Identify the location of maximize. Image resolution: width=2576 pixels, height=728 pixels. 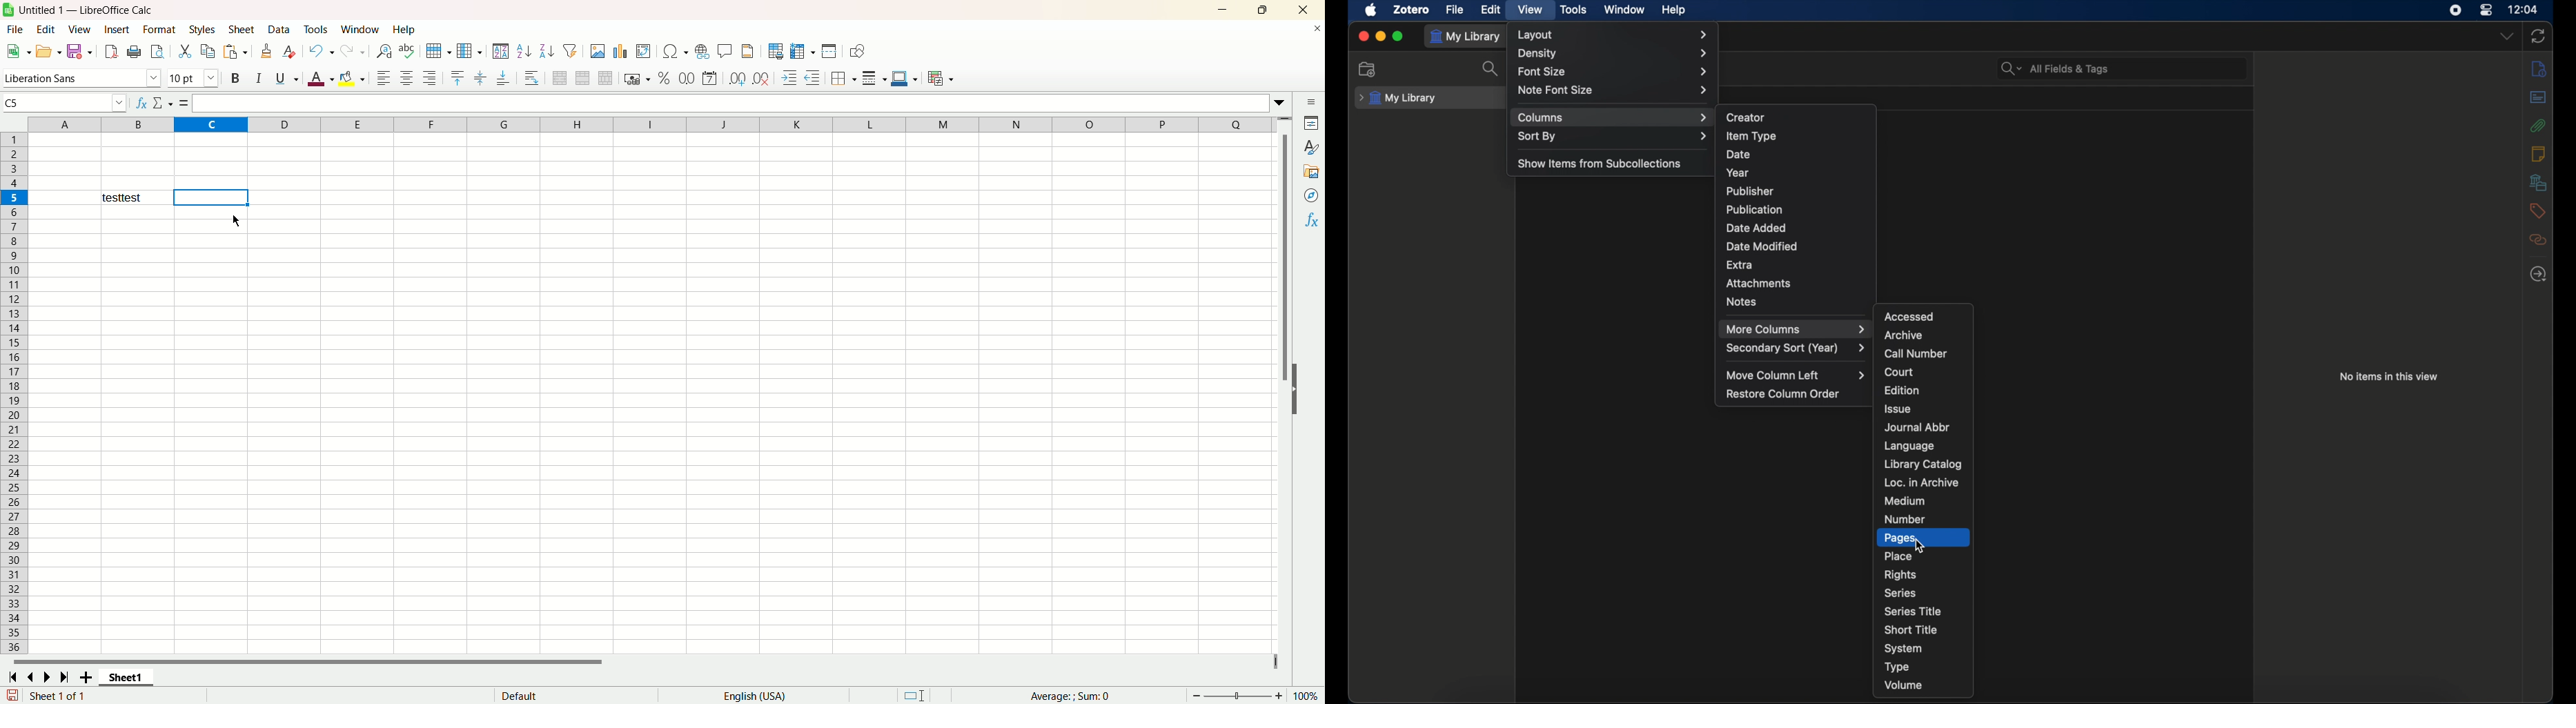
(1261, 12).